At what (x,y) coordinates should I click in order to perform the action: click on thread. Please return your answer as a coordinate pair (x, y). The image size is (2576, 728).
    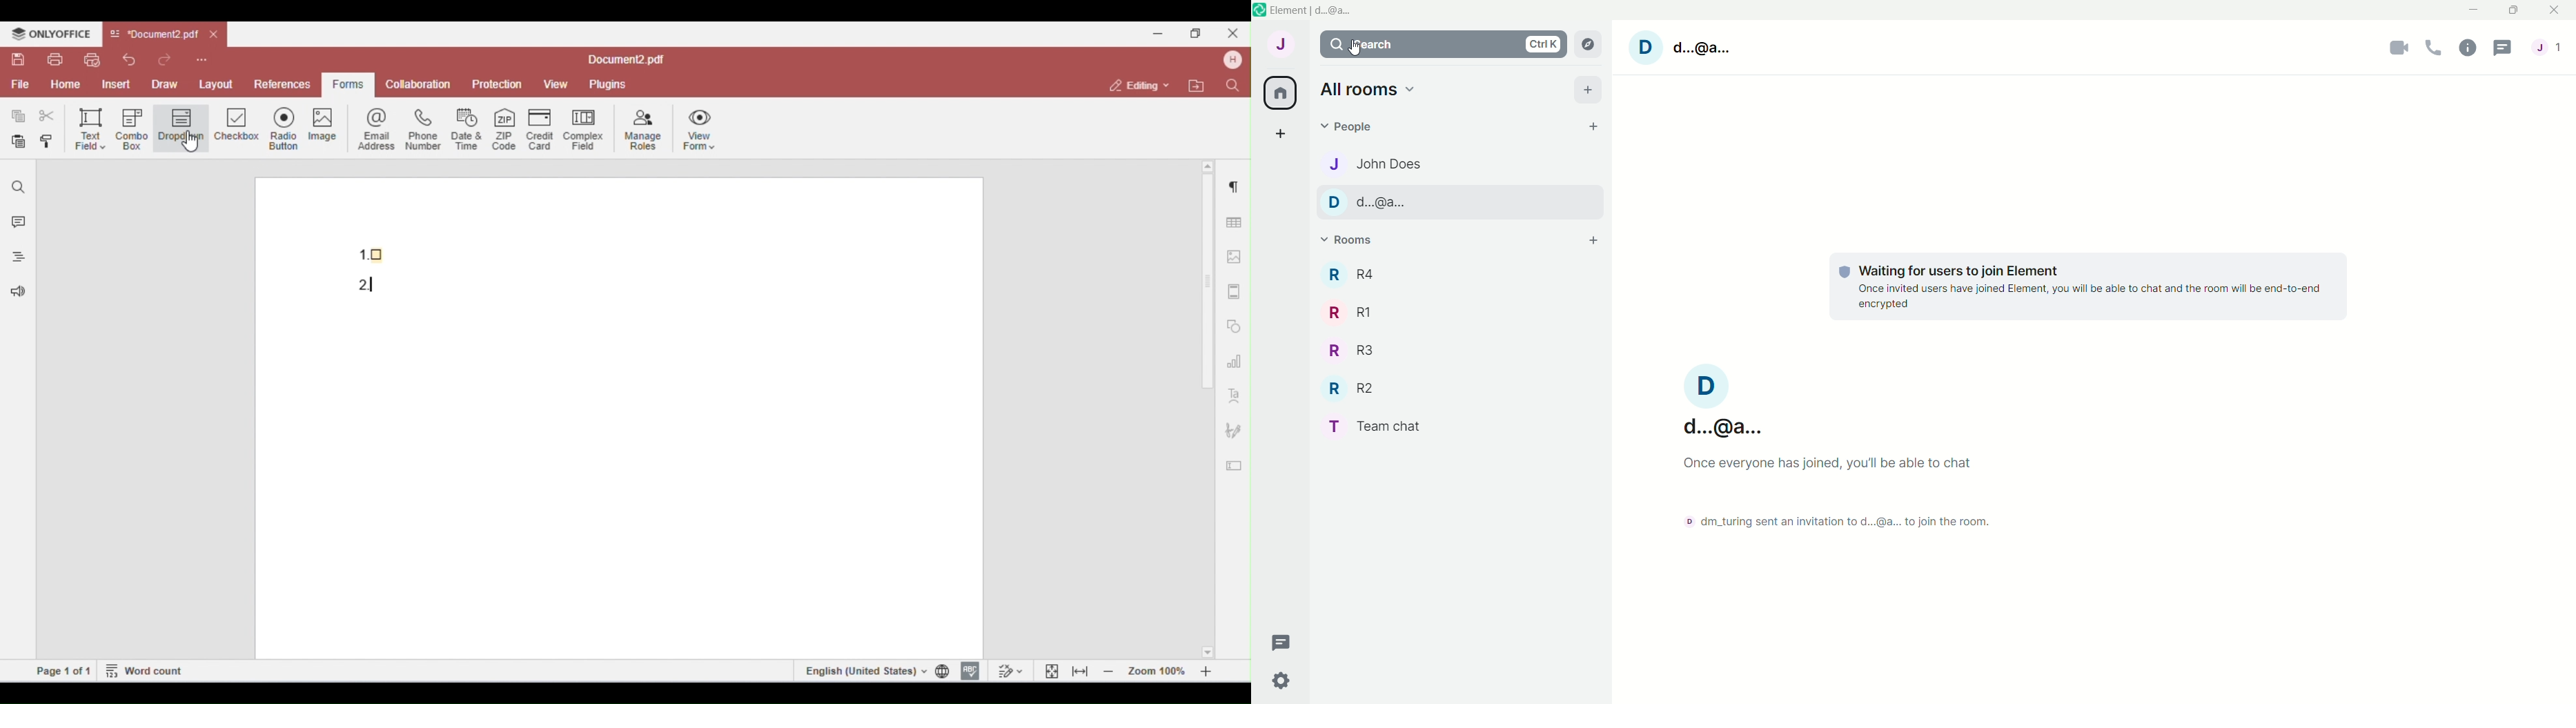
    Looking at the image, I should click on (1282, 643).